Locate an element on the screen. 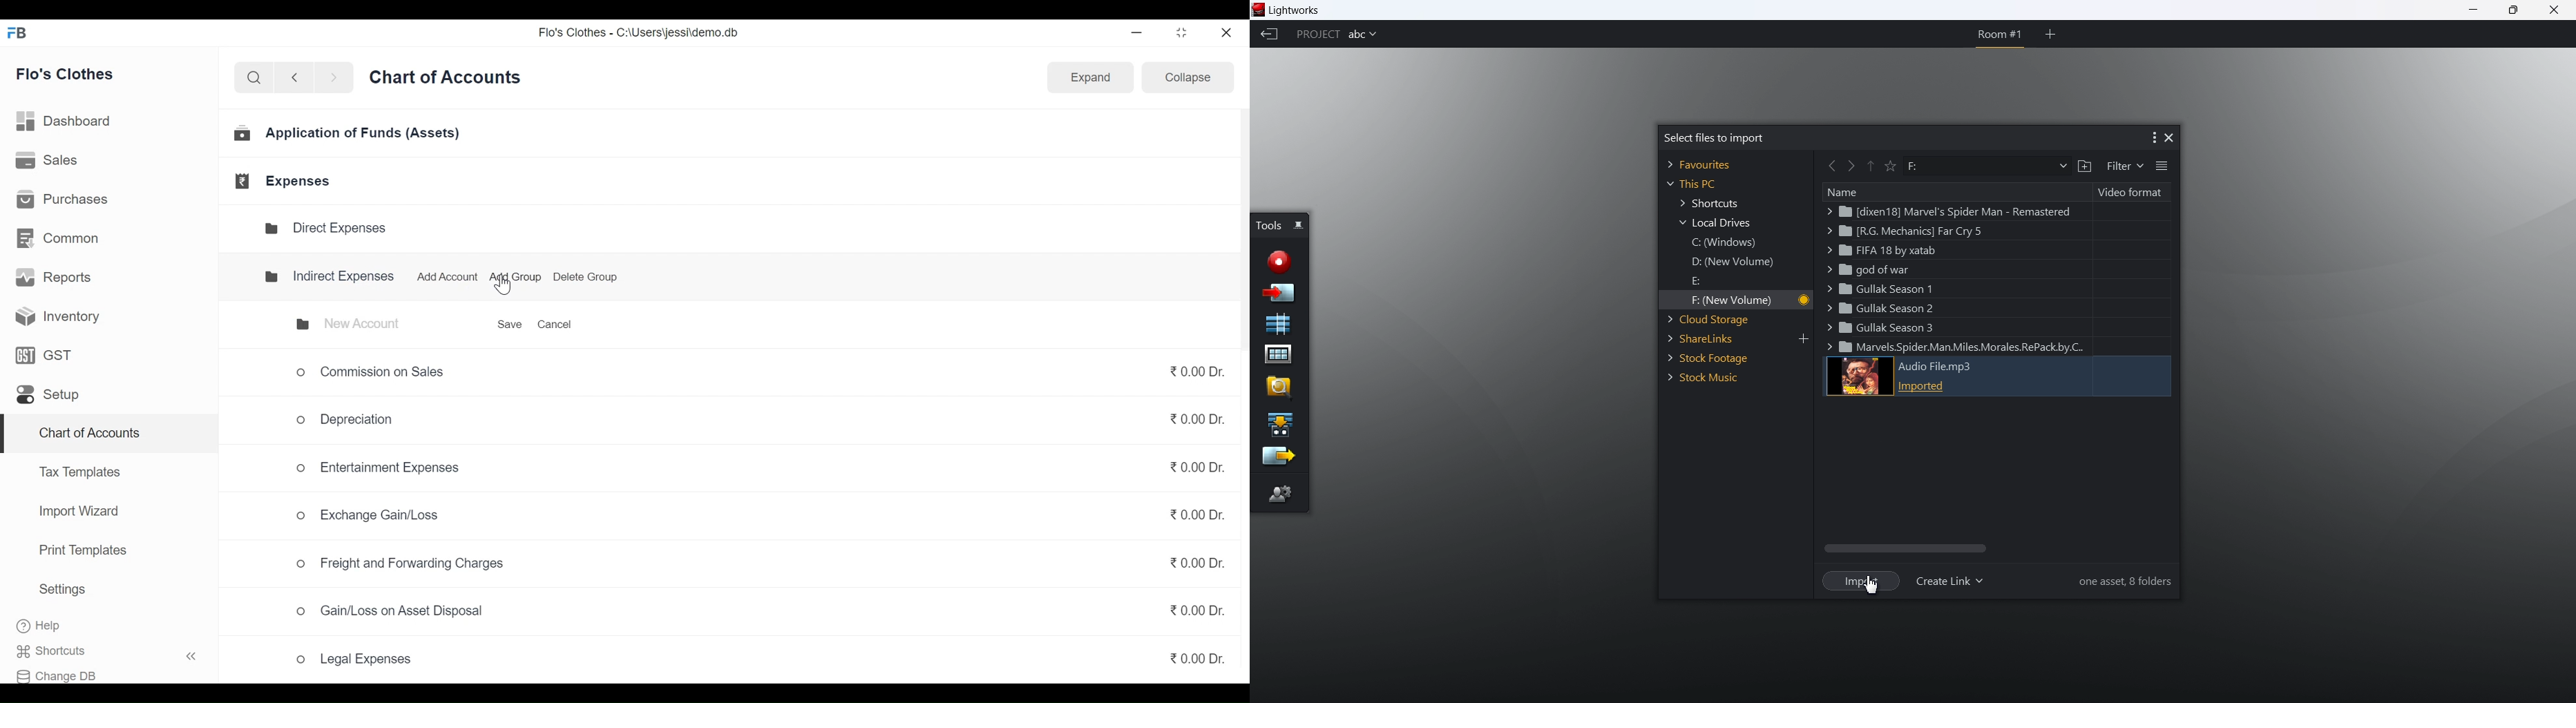  Add Account is located at coordinates (444, 274).